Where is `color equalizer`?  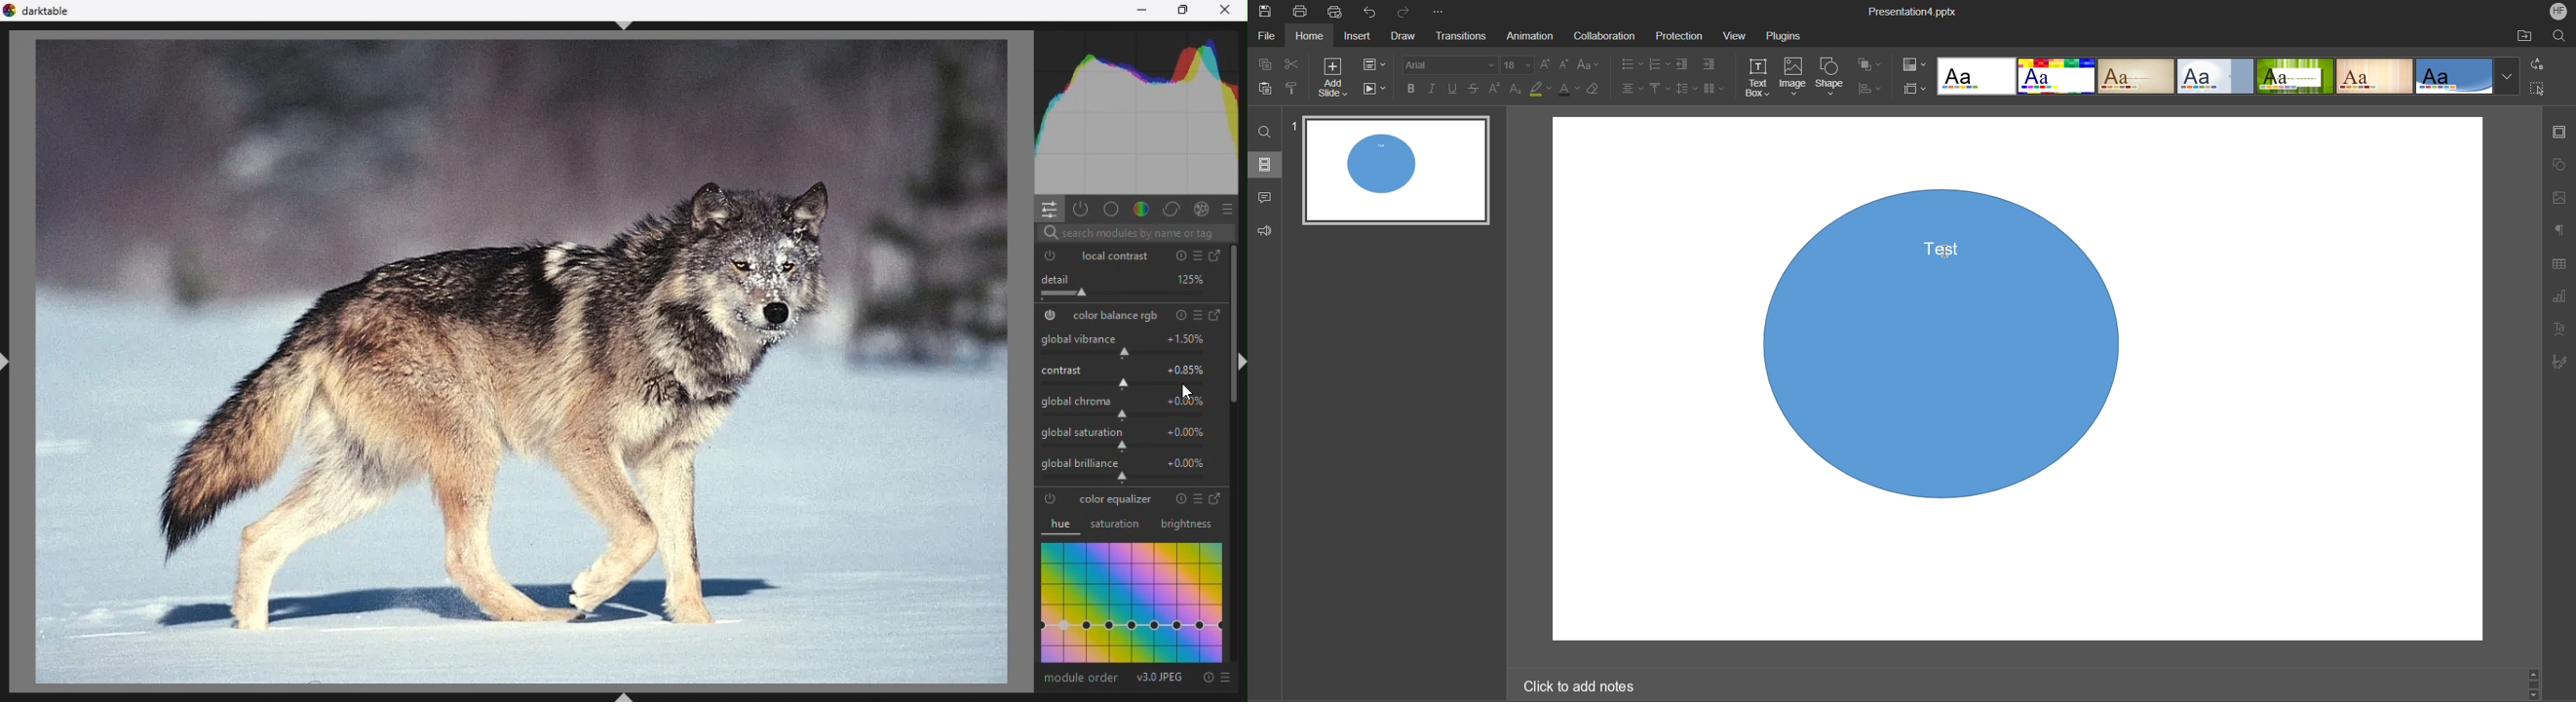 color equalizer is located at coordinates (1117, 498).